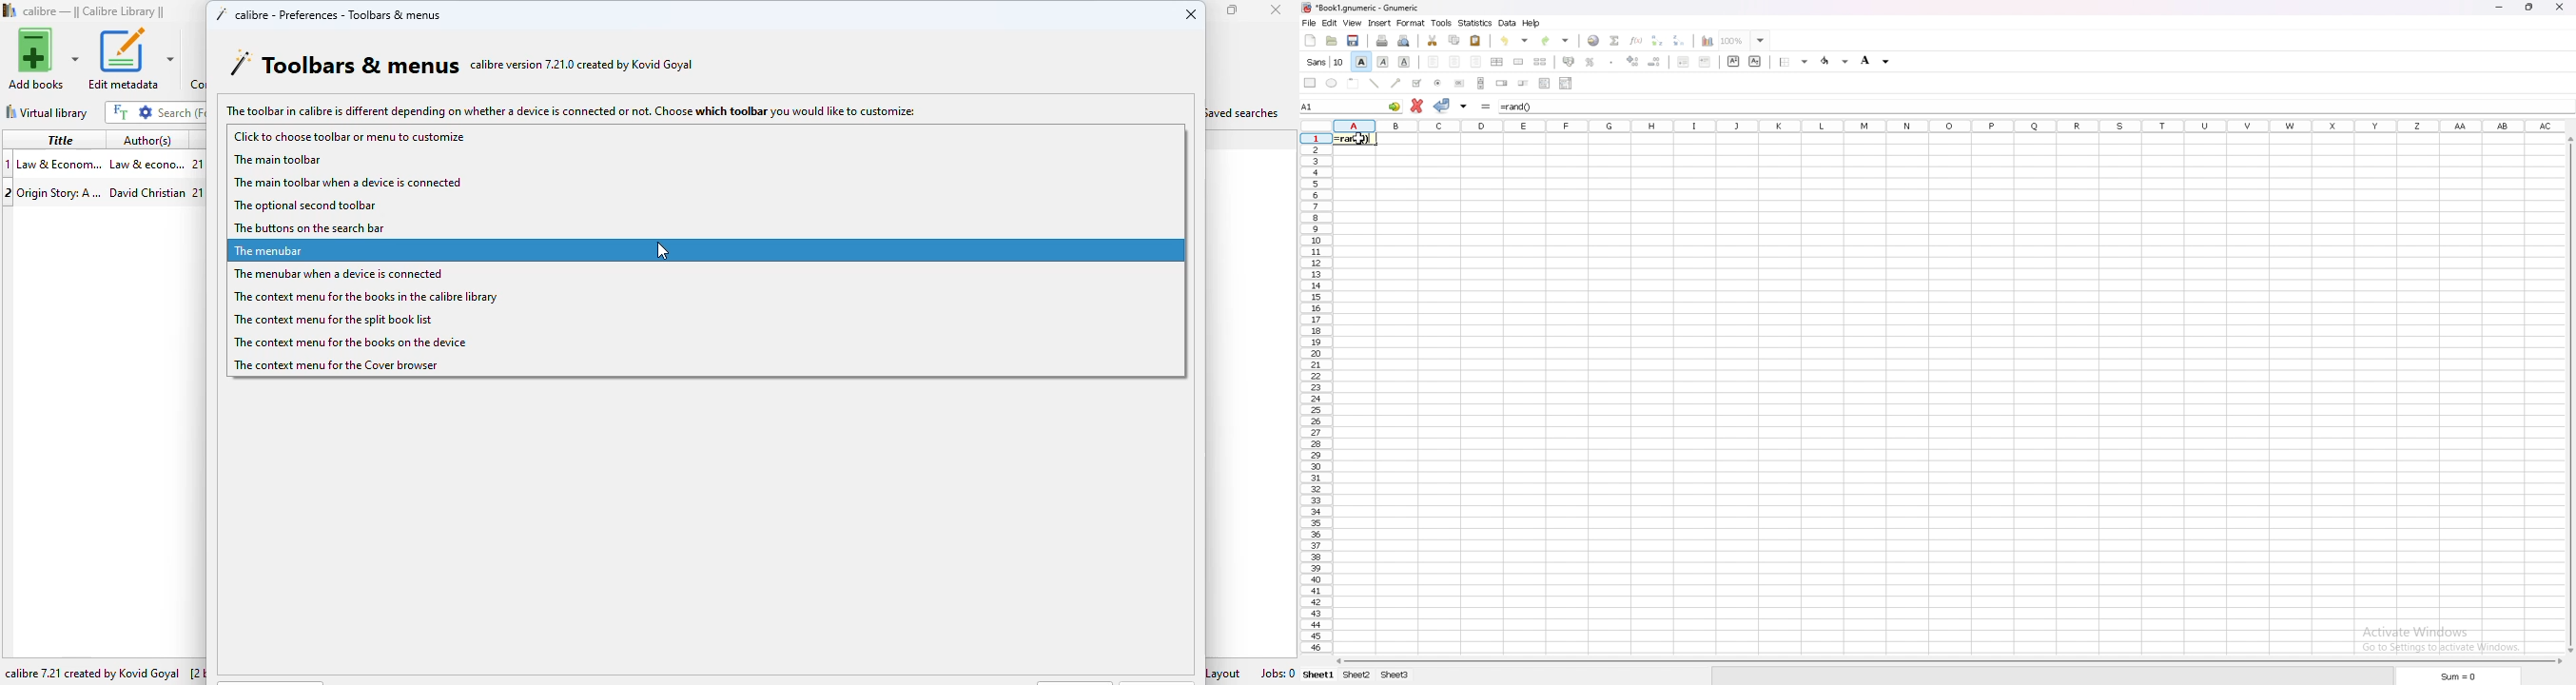  Describe the element at coordinates (1333, 41) in the screenshot. I see `open` at that location.